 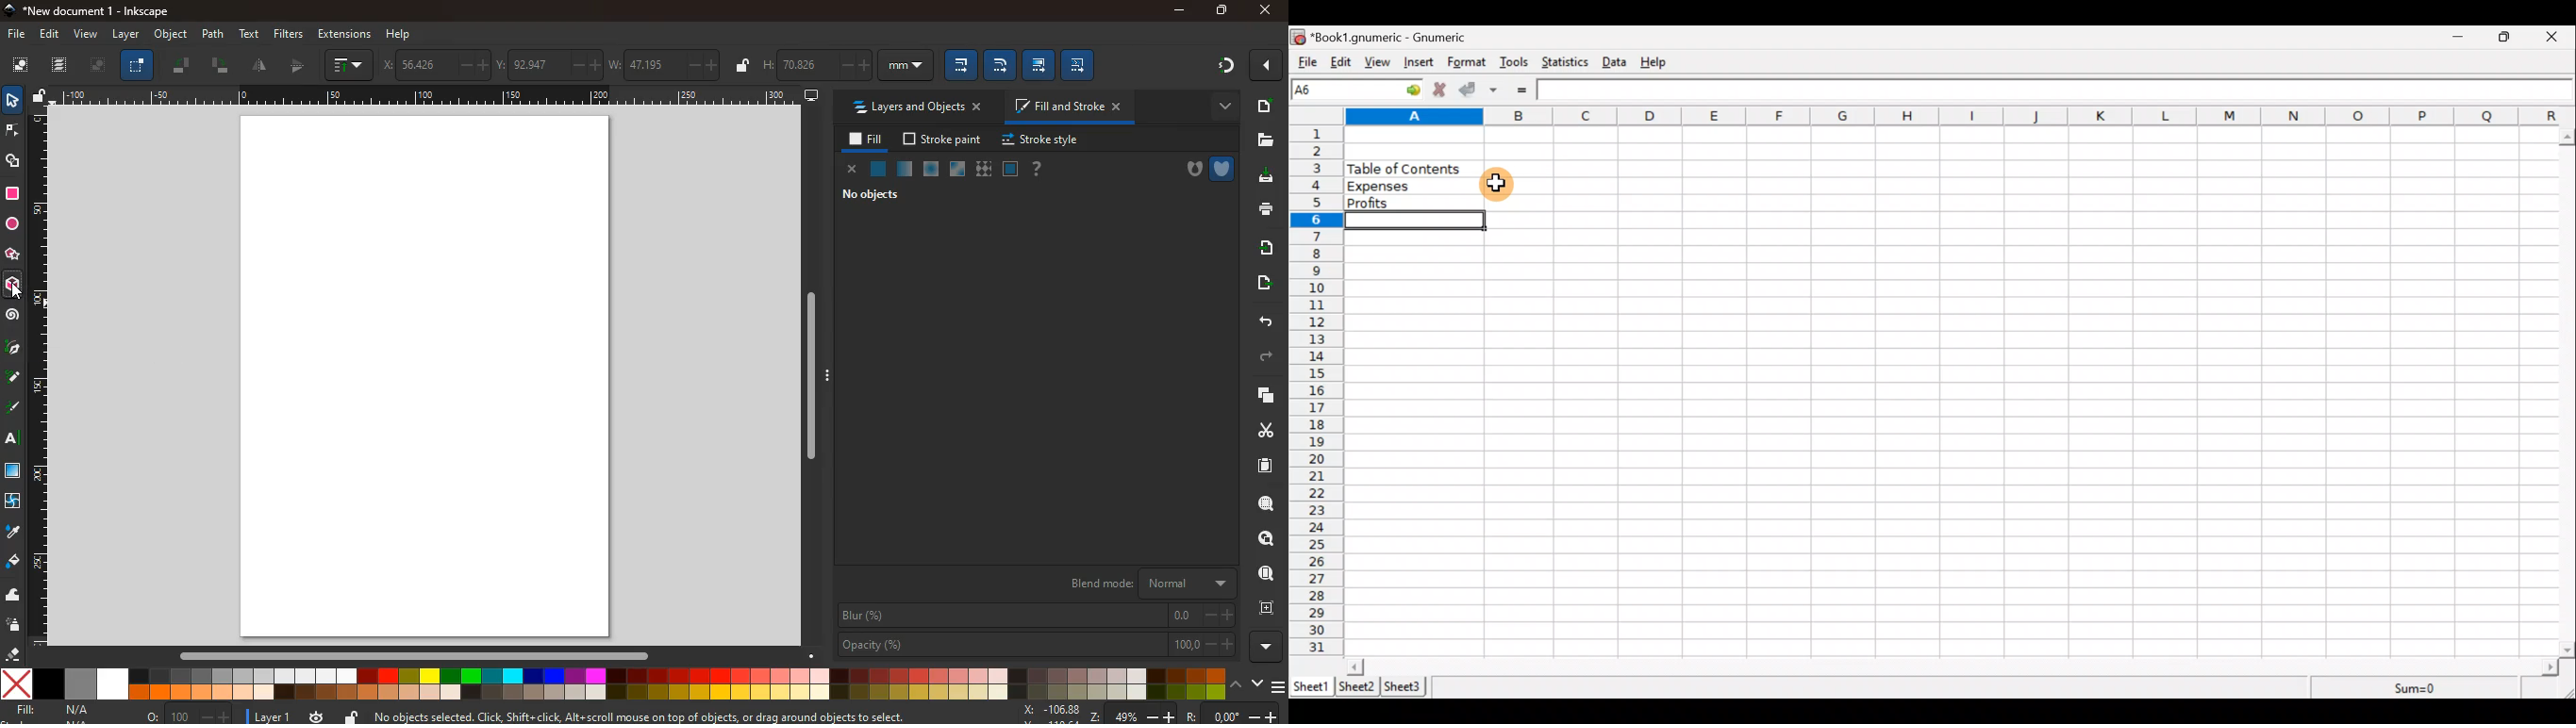 What do you see at coordinates (1305, 62) in the screenshot?
I see `File` at bounding box center [1305, 62].